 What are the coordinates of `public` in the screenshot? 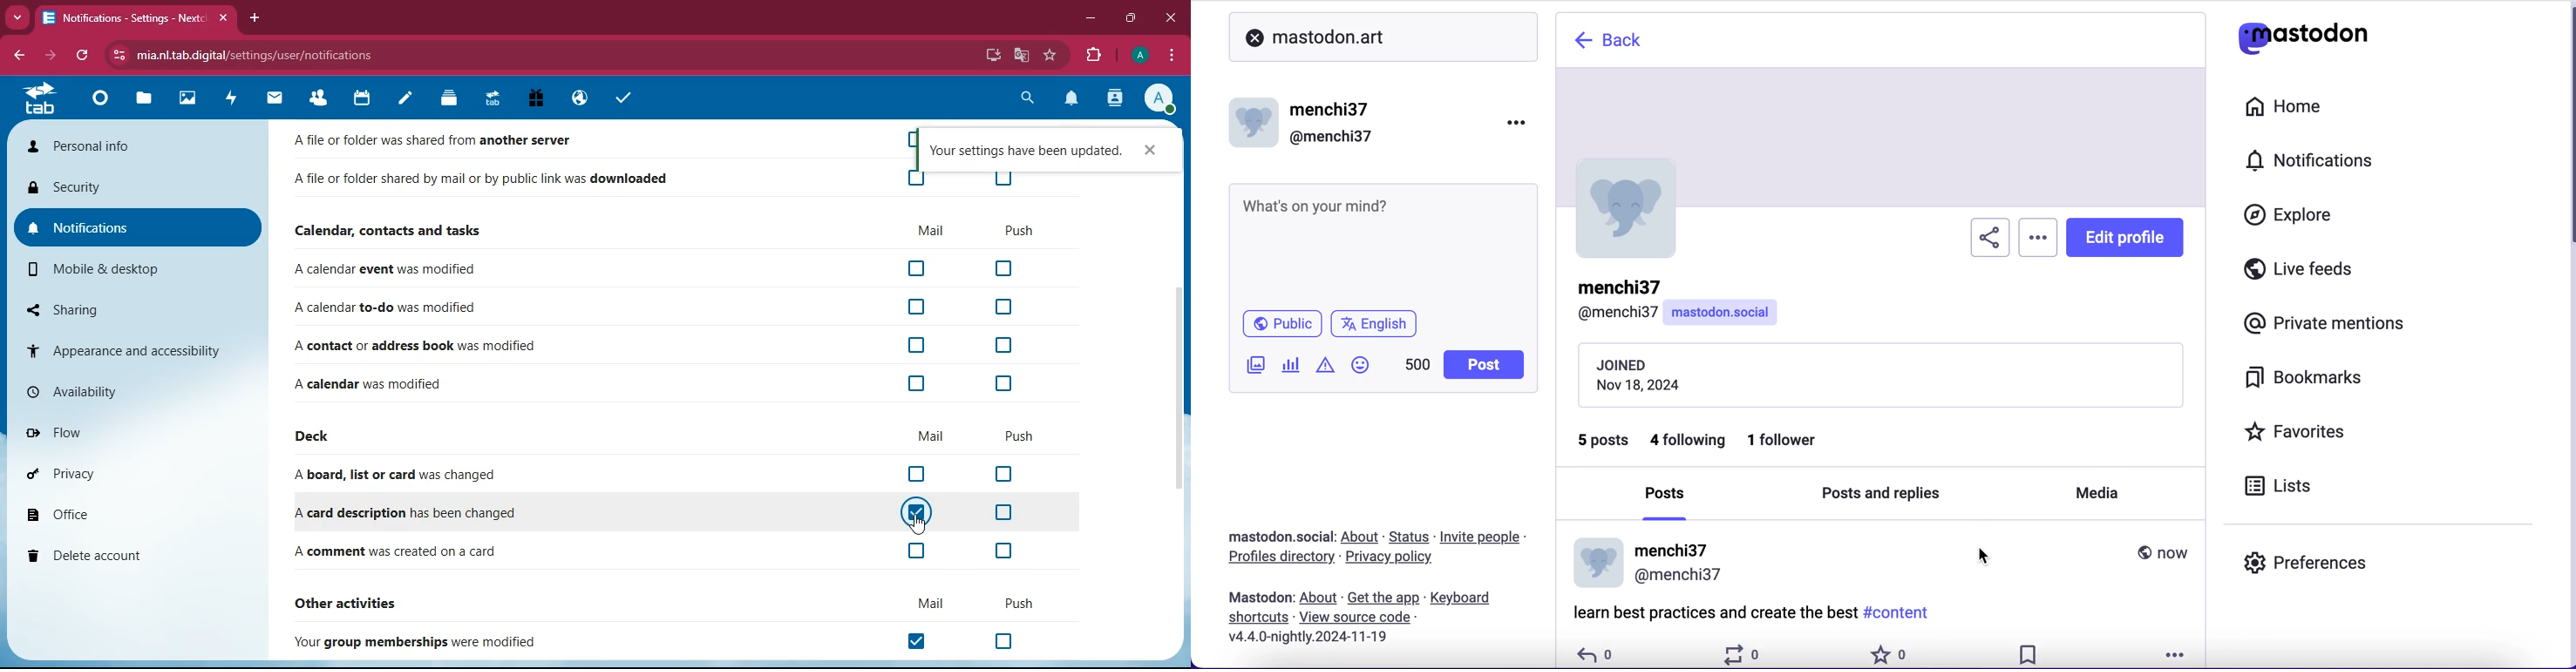 It's located at (1284, 324).